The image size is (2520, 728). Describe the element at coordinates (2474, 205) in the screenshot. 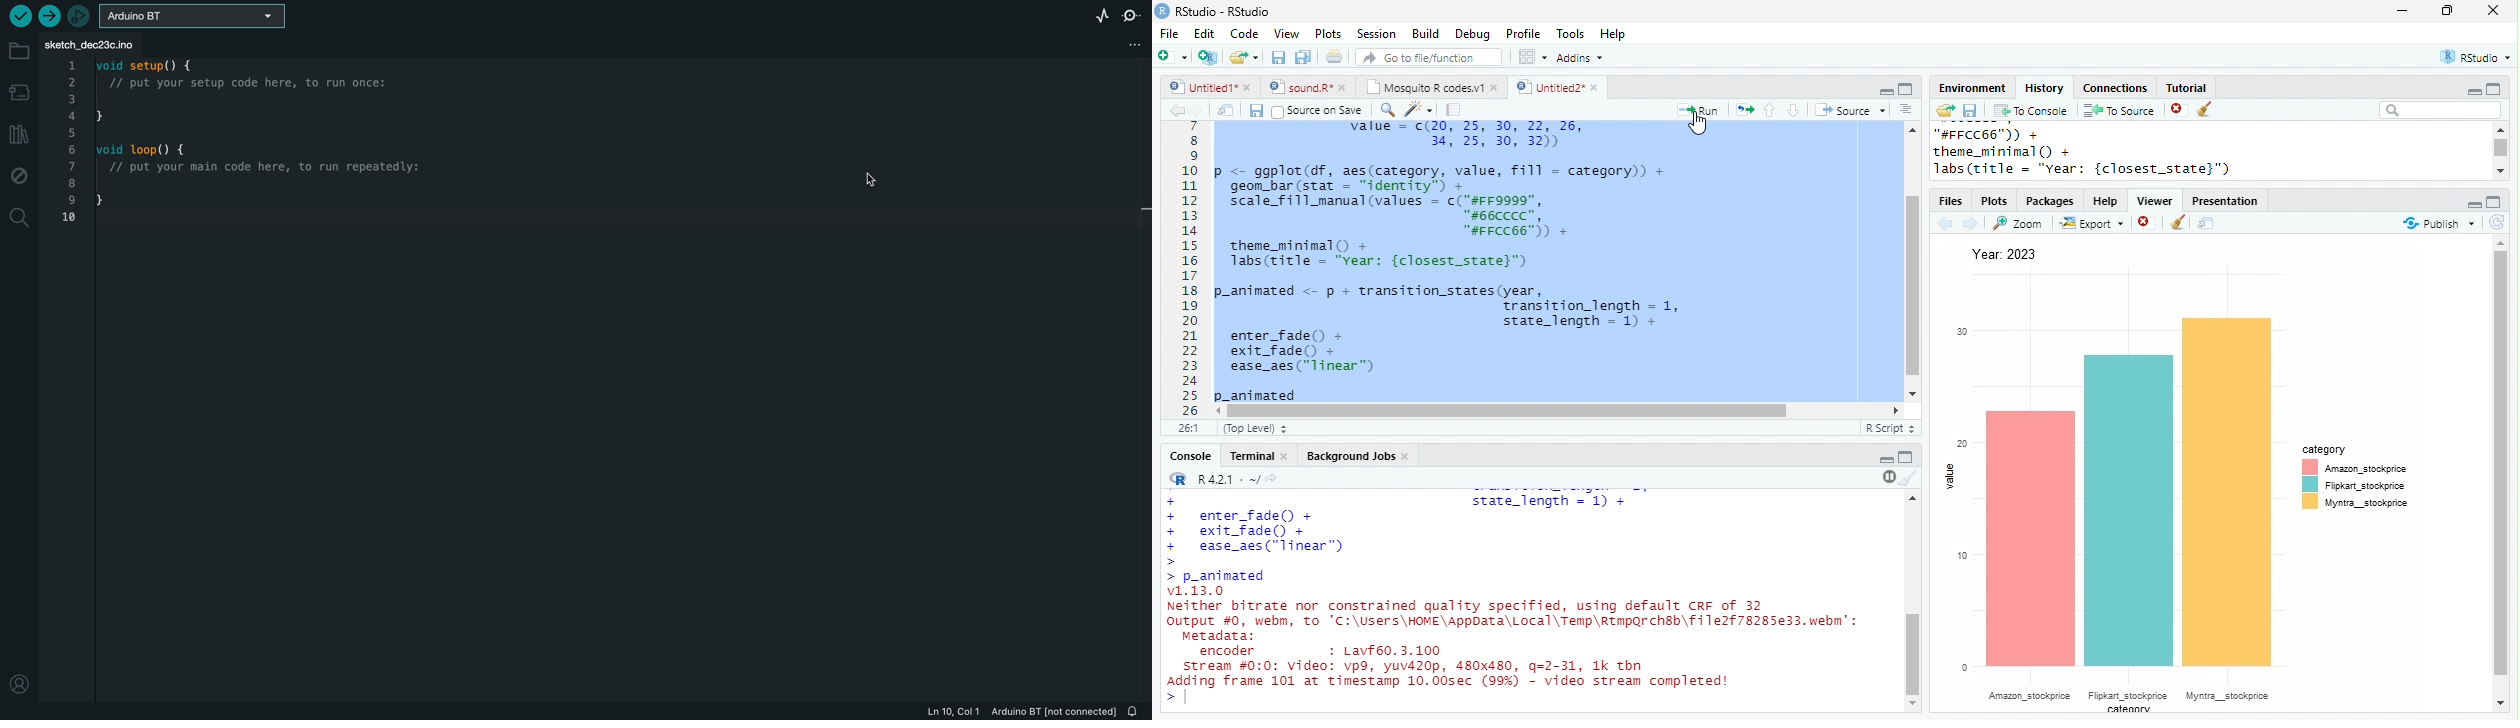

I see `minimize` at that location.